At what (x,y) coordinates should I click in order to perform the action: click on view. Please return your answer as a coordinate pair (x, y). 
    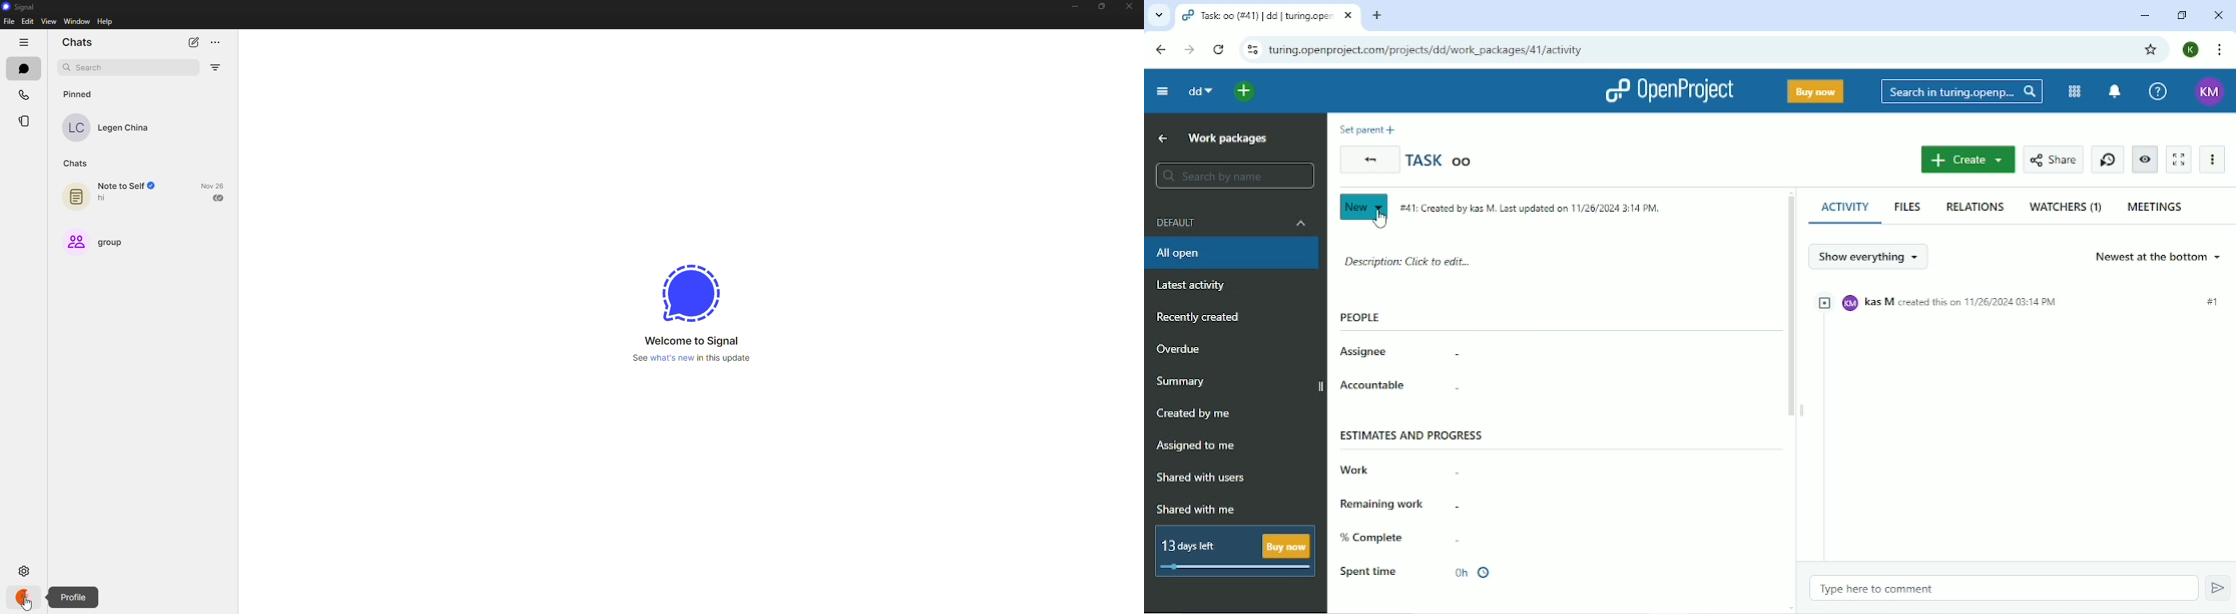
    Looking at the image, I should click on (48, 22).